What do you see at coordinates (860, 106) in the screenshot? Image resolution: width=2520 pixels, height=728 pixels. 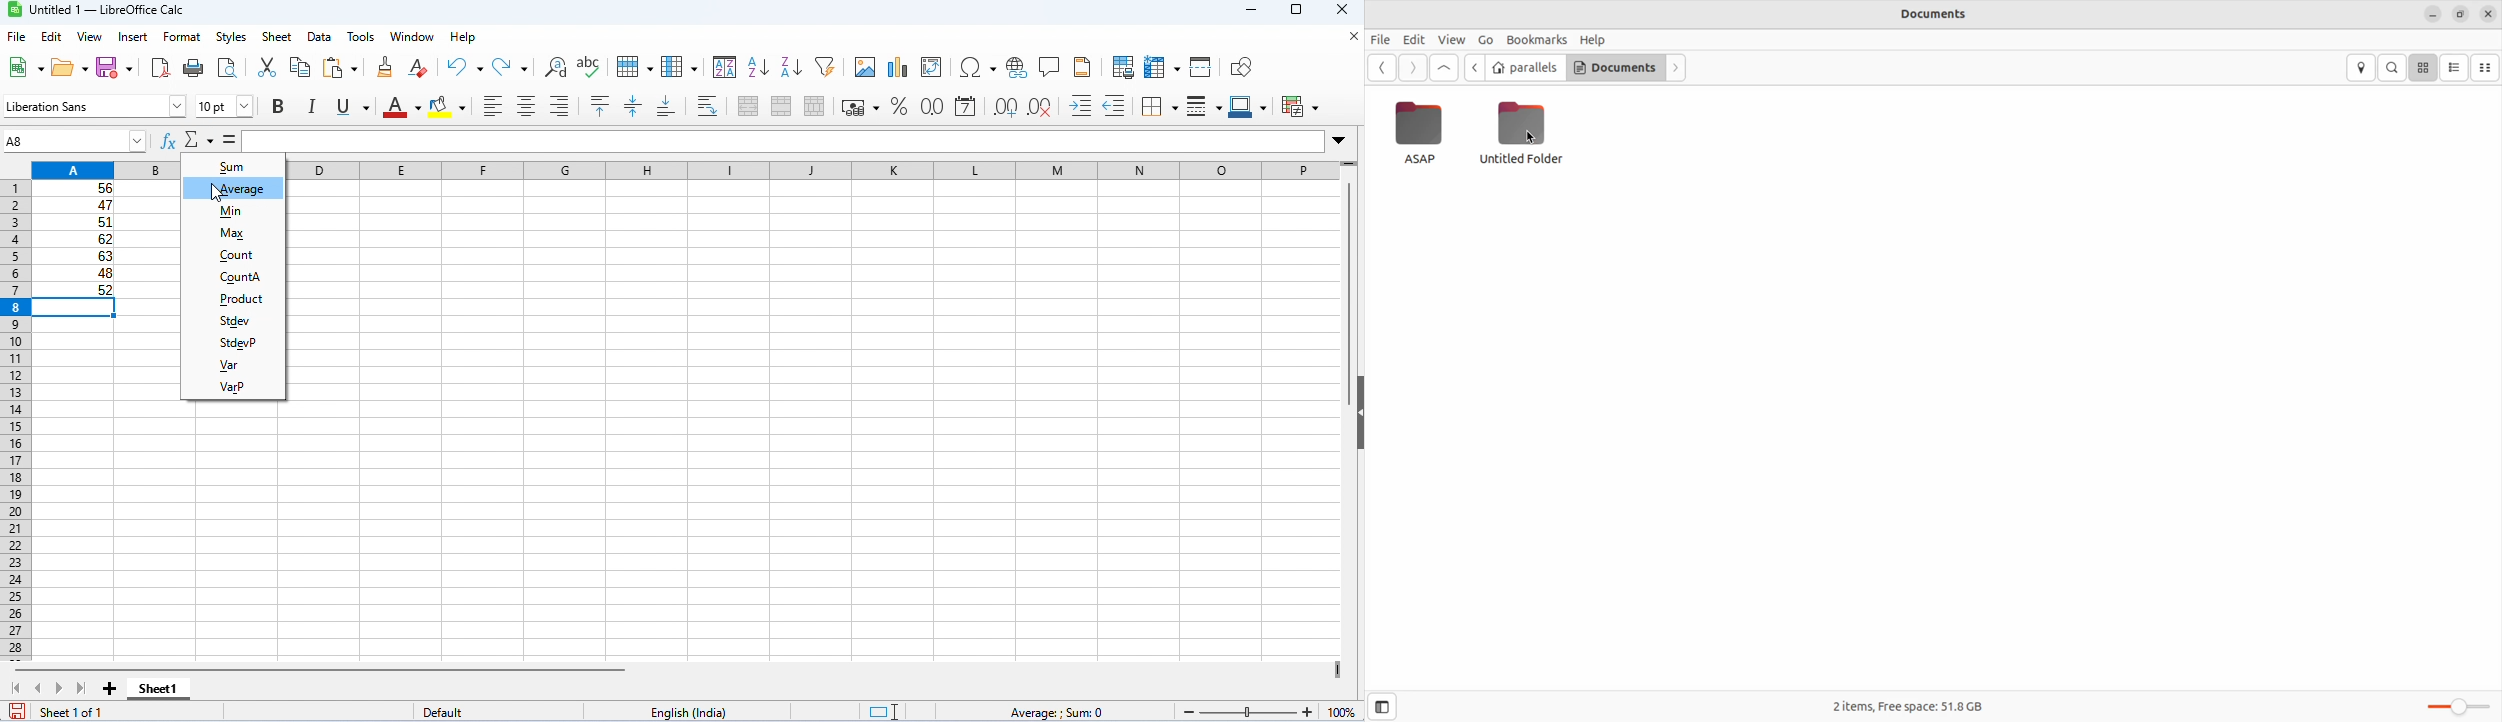 I see `format as currency` at bounding box center [860, 106].